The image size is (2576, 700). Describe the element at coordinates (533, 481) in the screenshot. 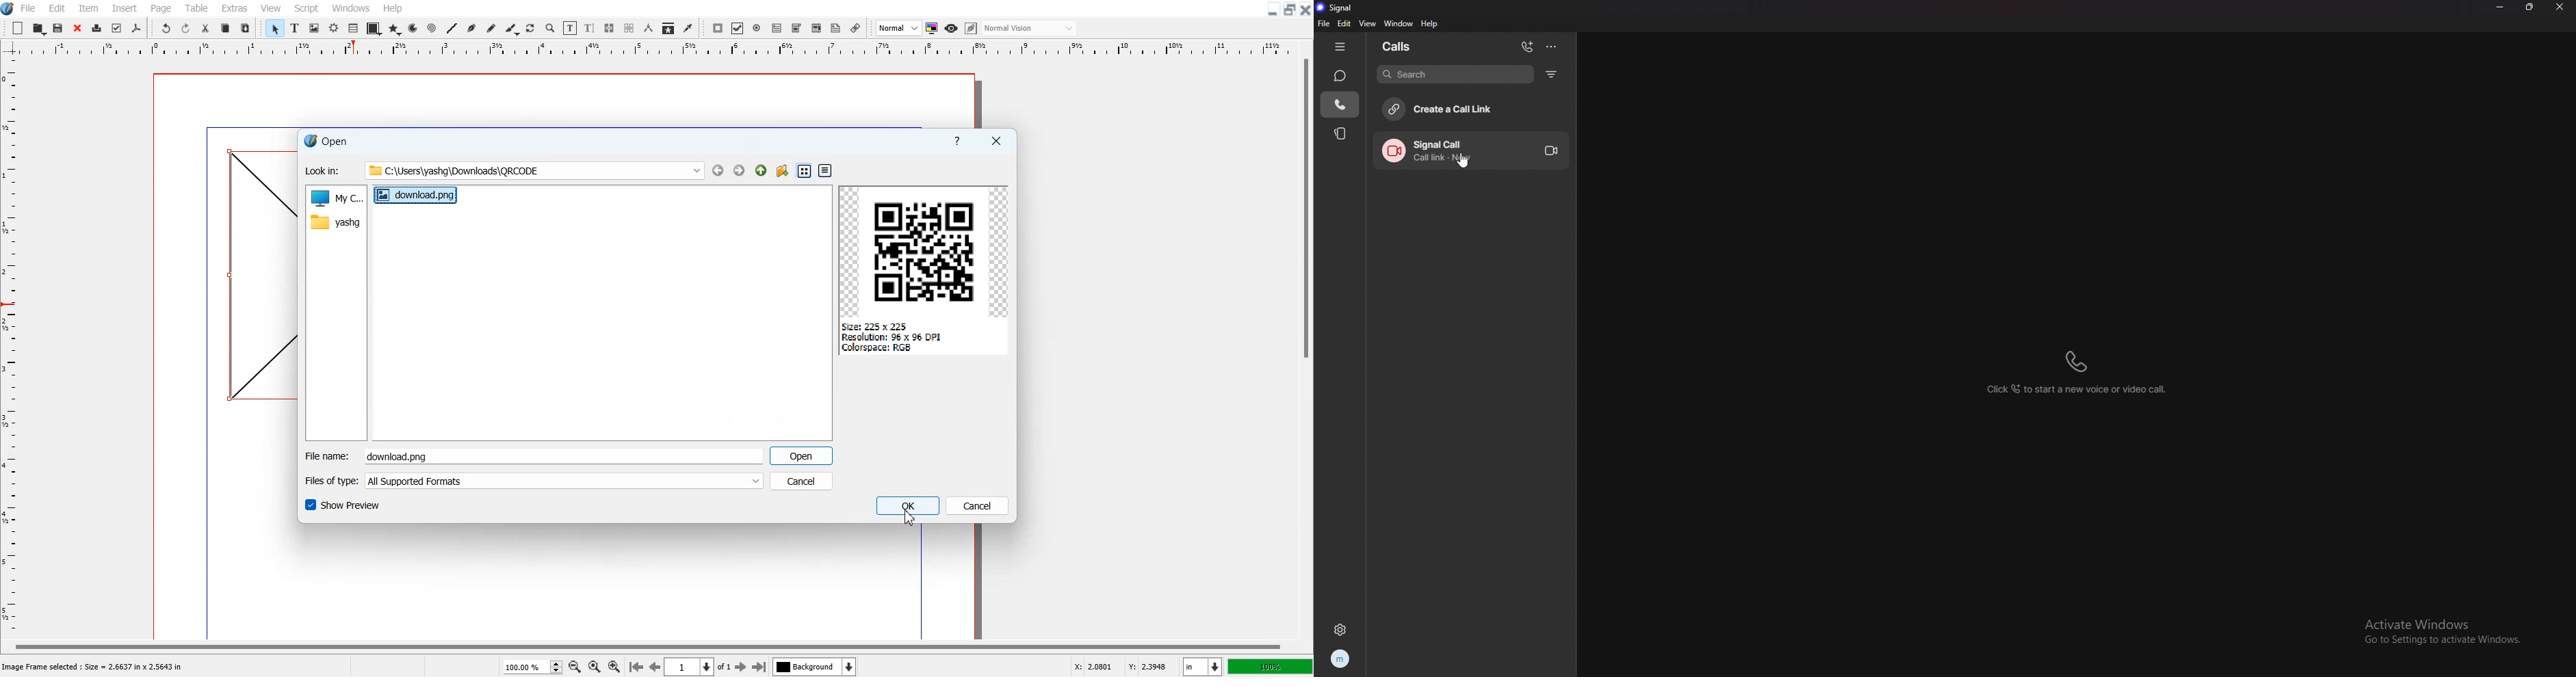

I see `File of type` at that location.